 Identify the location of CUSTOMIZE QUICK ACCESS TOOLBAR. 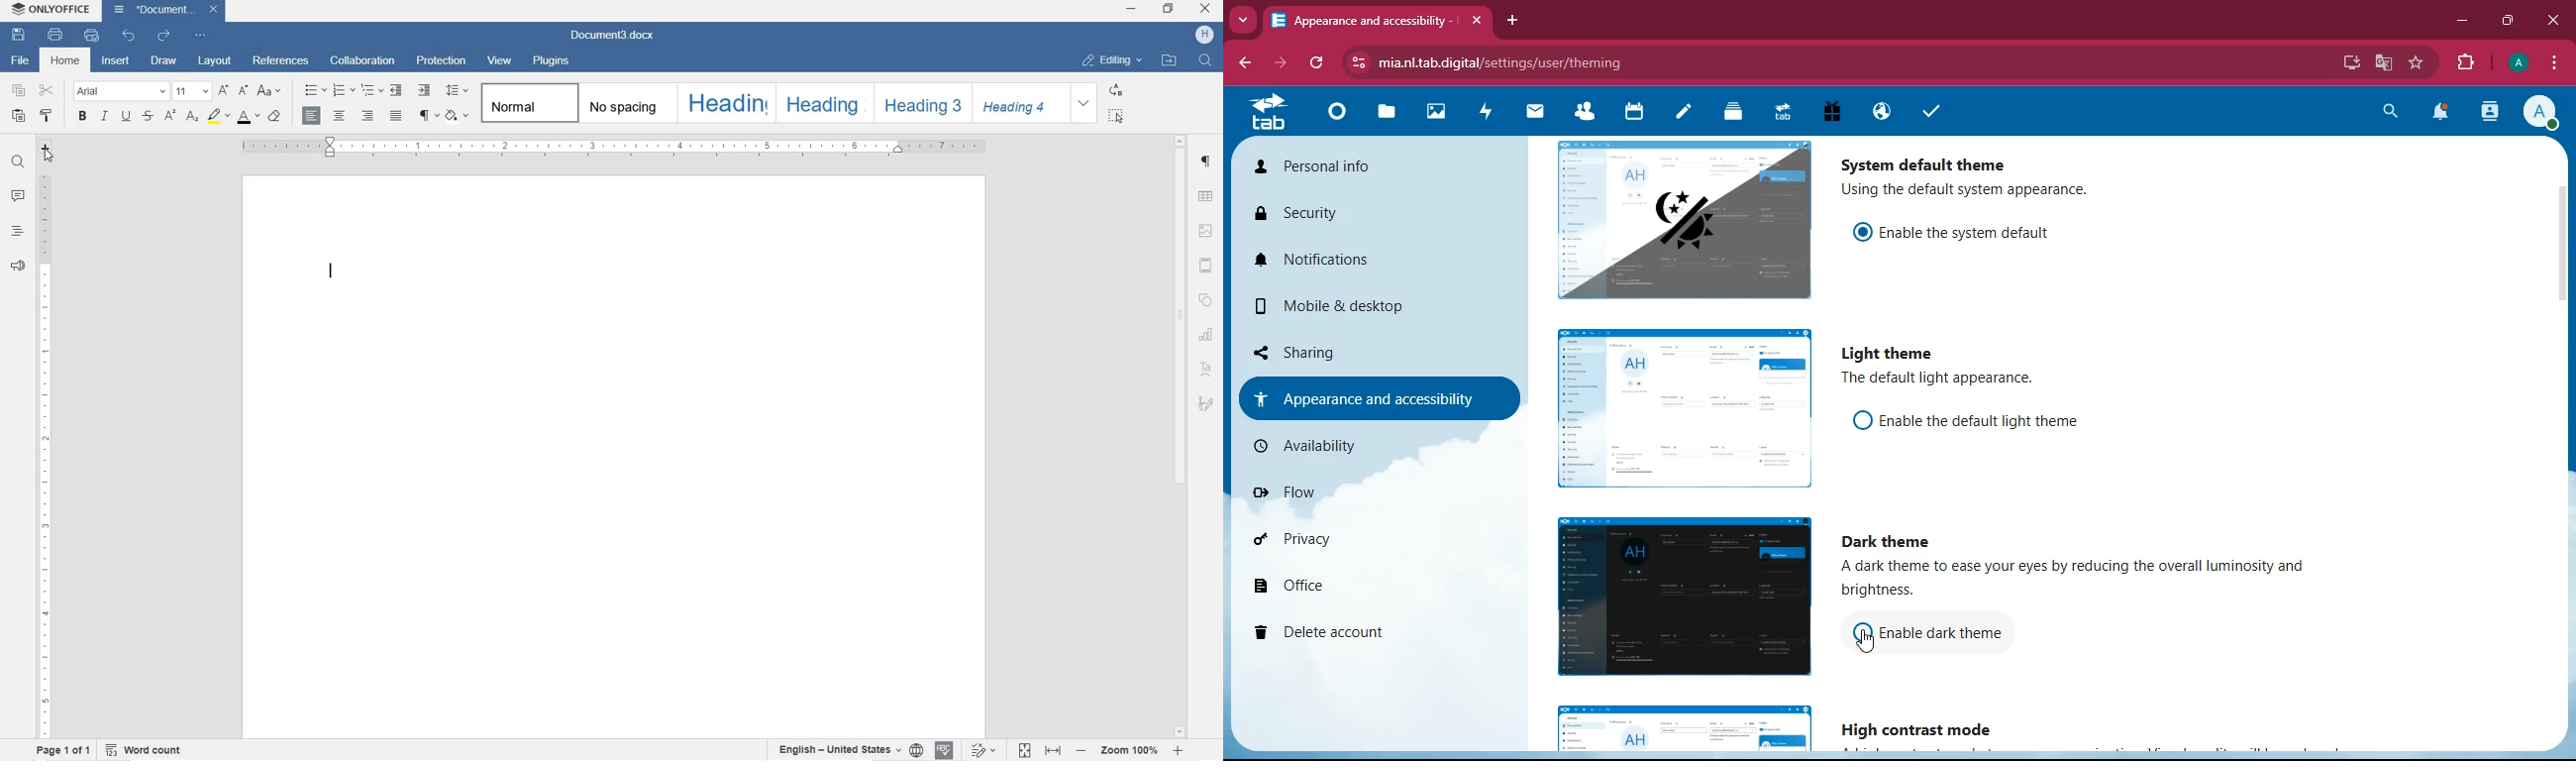
(202, 39).